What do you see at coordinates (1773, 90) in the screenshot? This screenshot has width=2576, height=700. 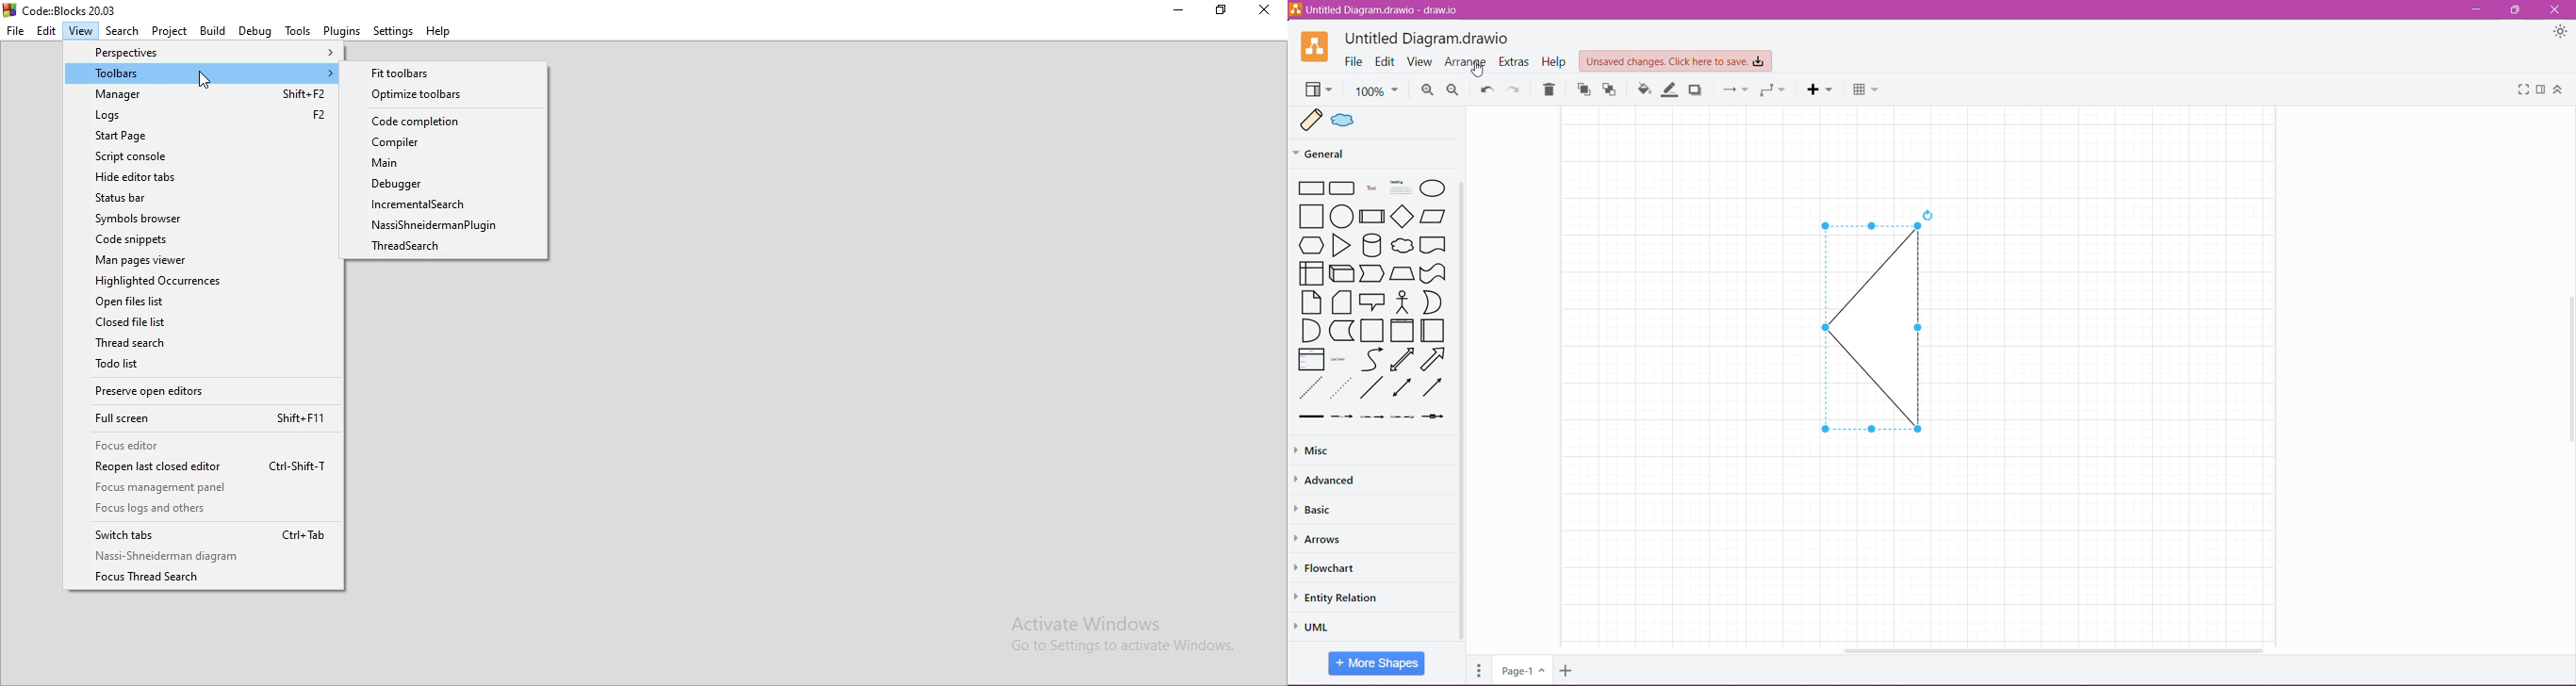 I see `Waypoints` at bounding box center [1773, 90].